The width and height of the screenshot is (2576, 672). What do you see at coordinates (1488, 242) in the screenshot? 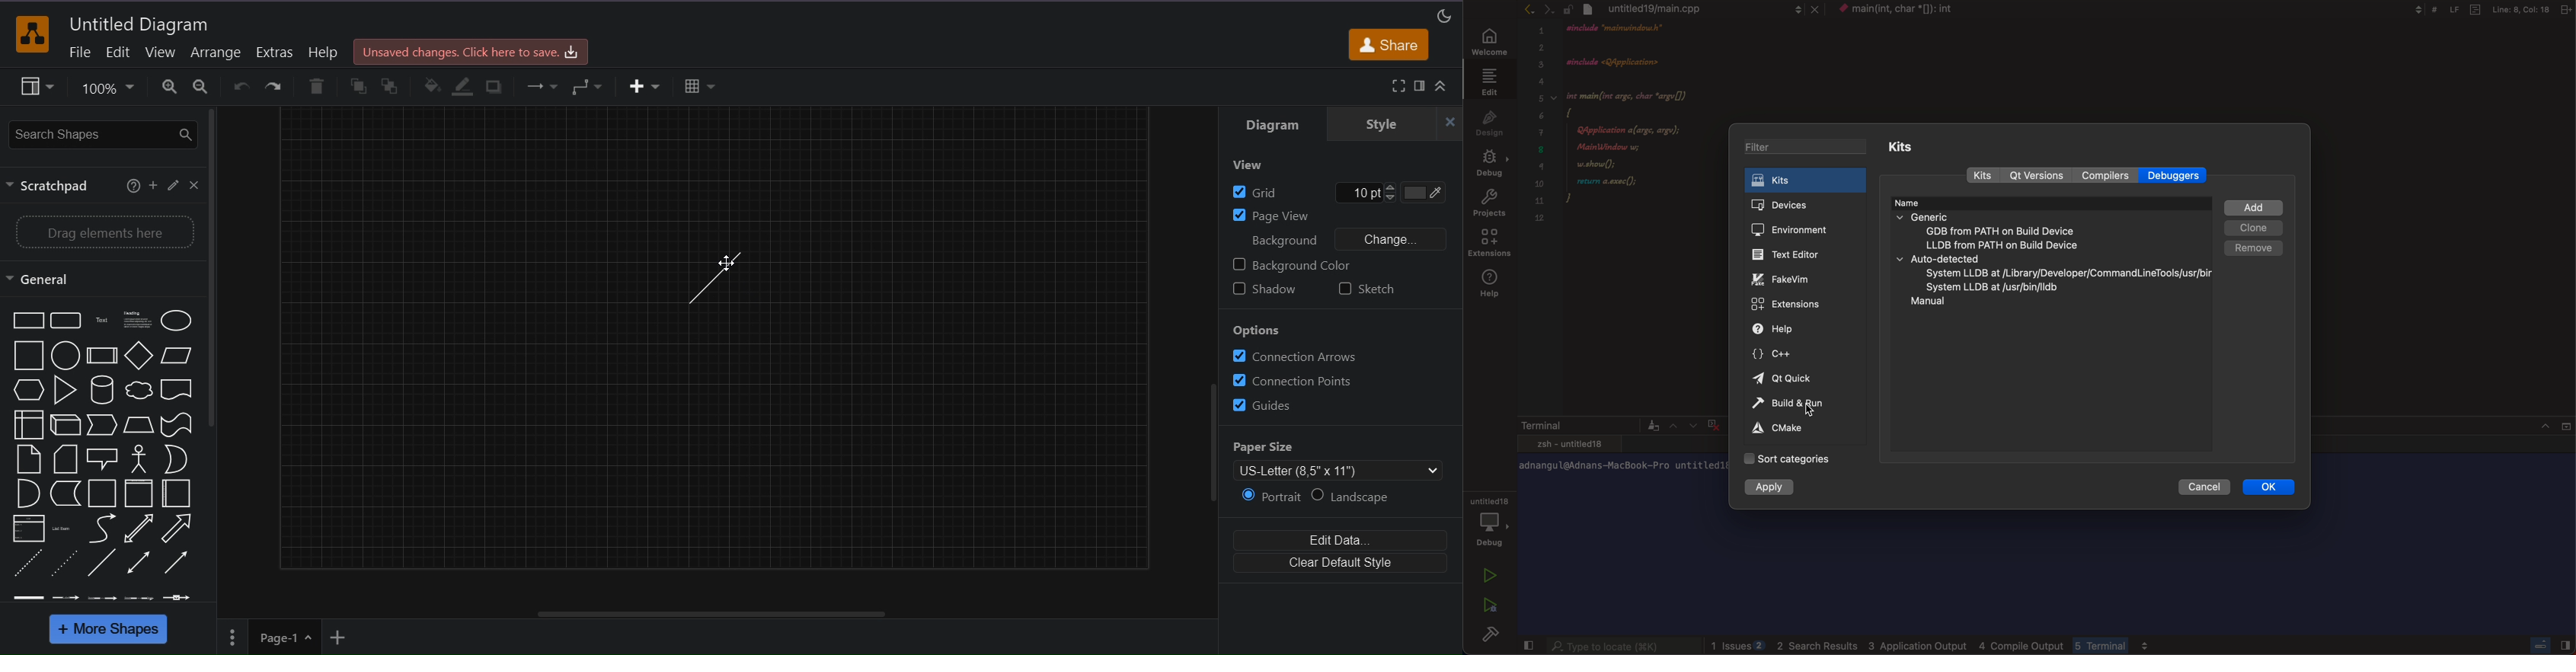
I see `extensions` at bounding box center [1488, 242].